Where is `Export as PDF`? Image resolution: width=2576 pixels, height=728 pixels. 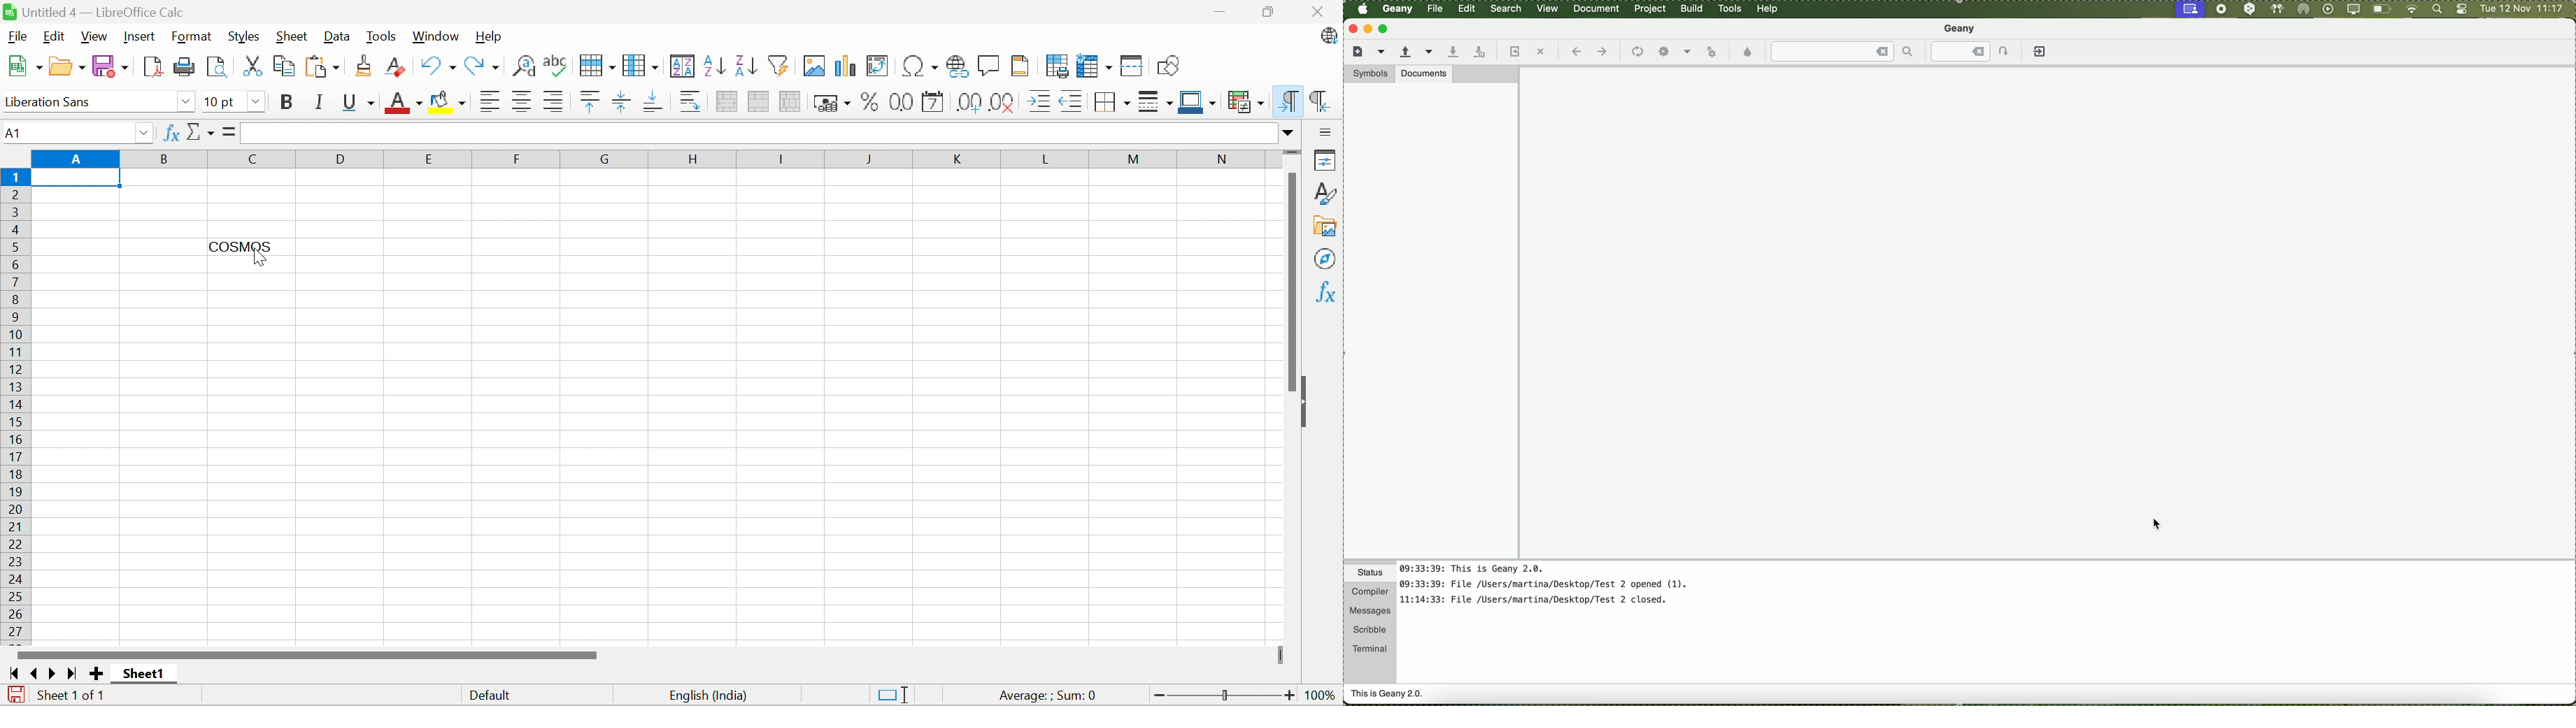
Export as PDF is located at coordinates (155, 66).